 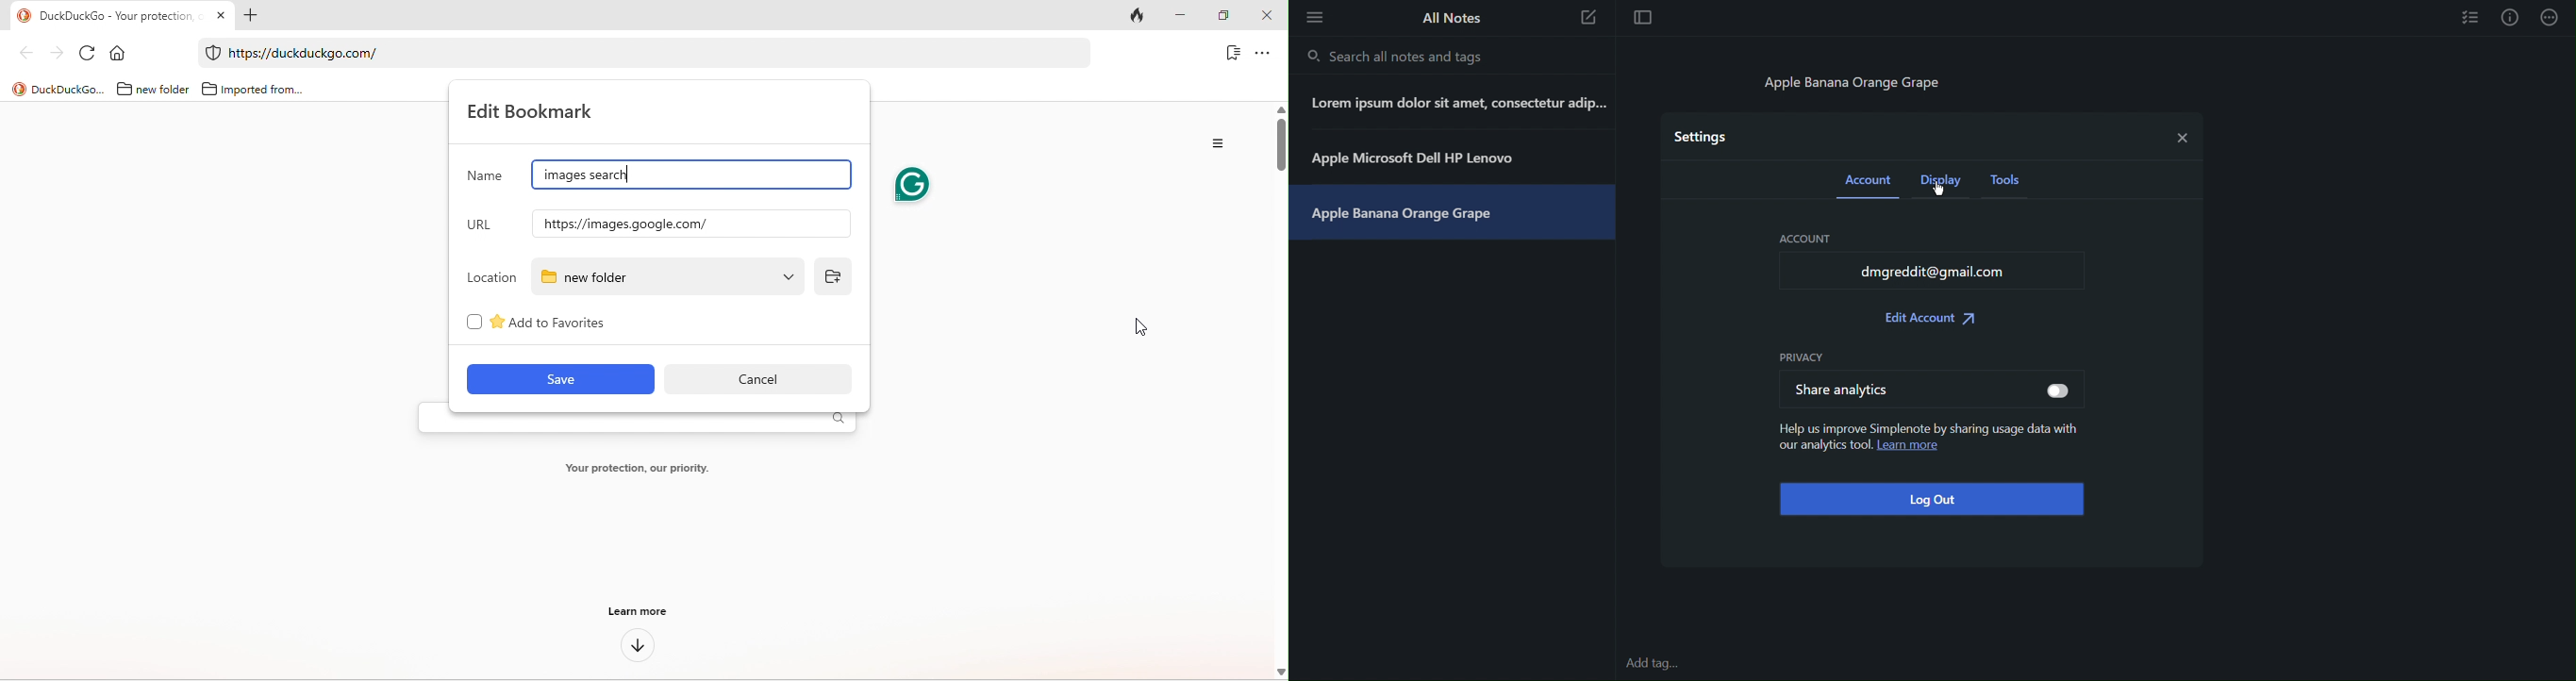 What do you see at coordinates (2510, 17) in the screenshot?
I see `Info` at bounding box center [2510, 17].